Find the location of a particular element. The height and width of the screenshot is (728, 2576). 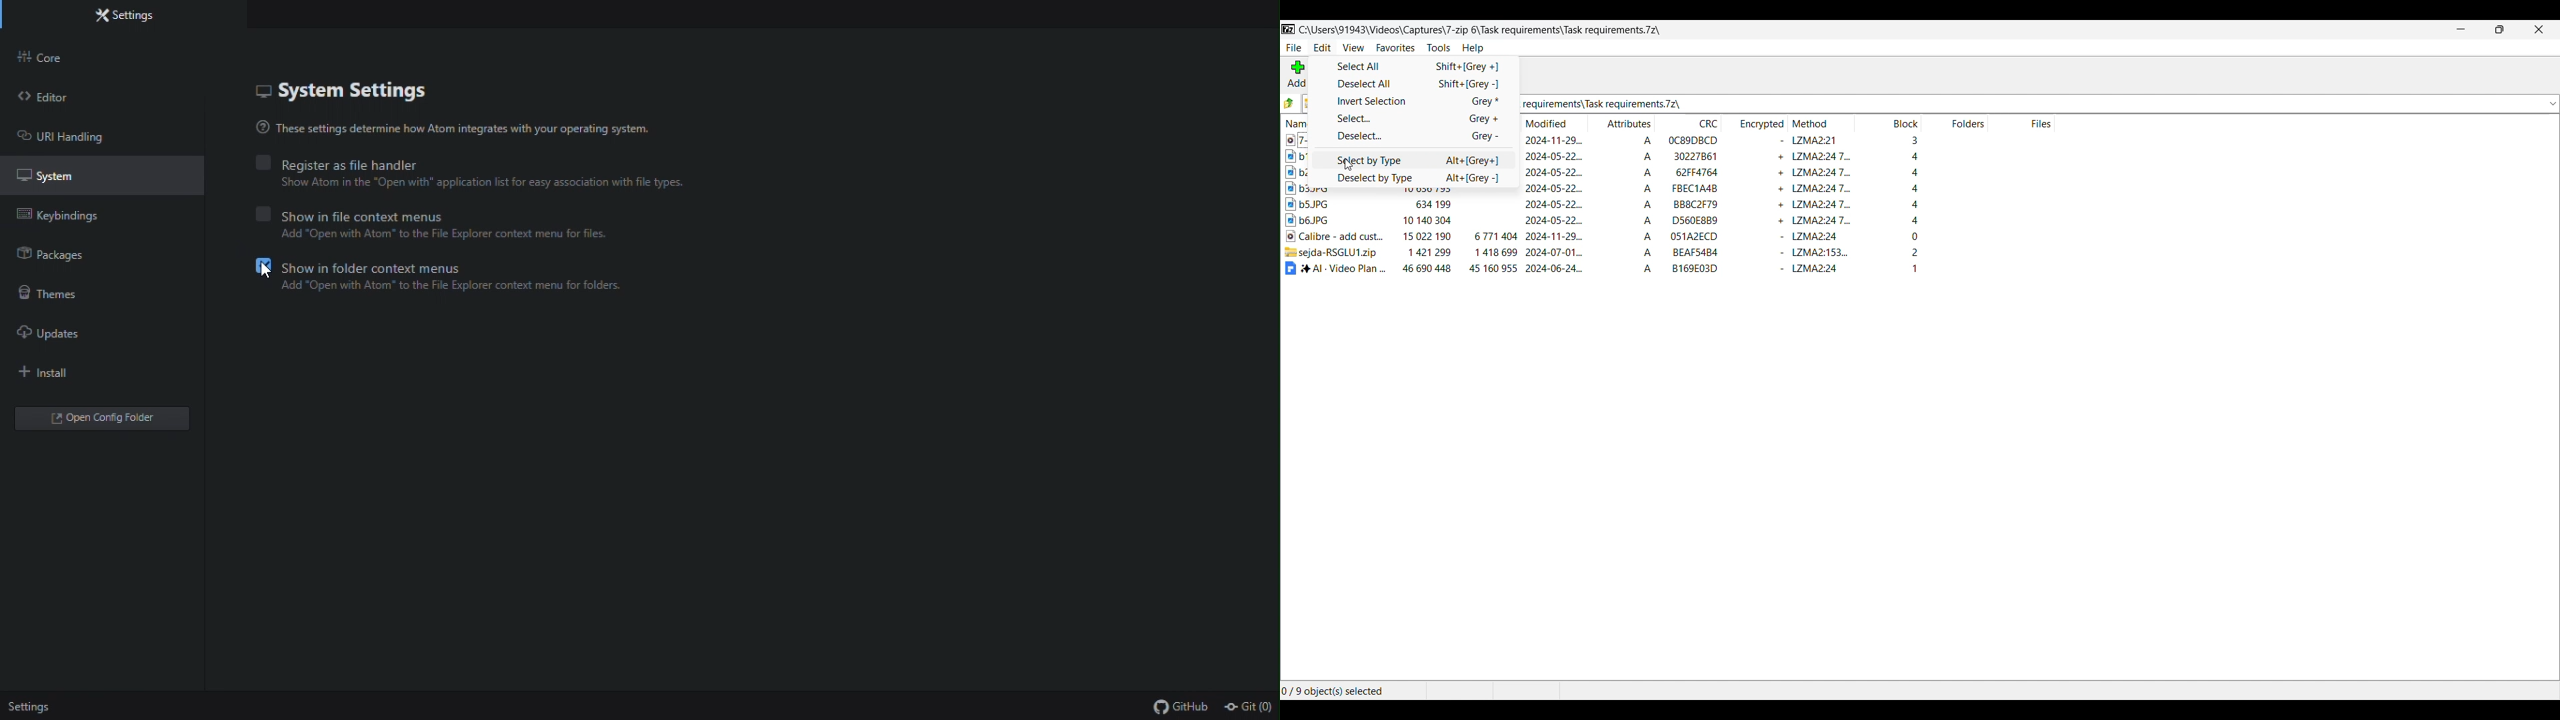

these settings determines how atom integrates with your operating system is located at coordinates (460, 132).